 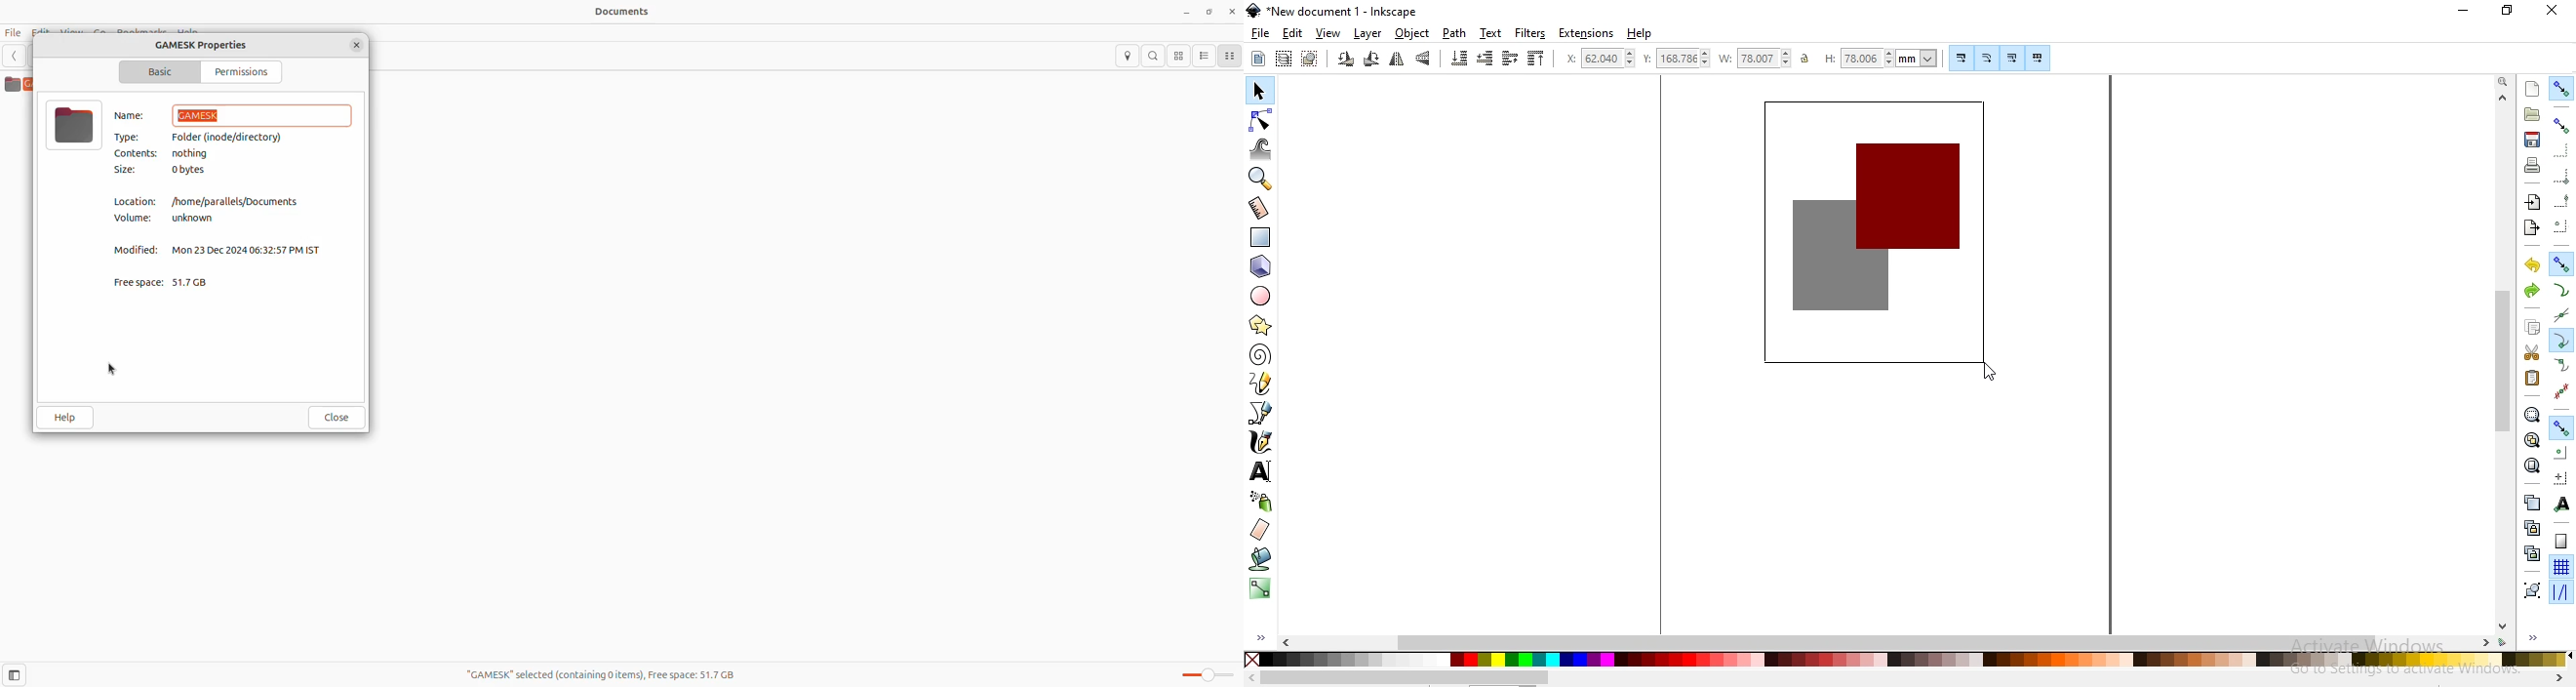 What do you see at coordinates (1889, 641) in the screenshot?
I see `scrollbar` at bounding box center [1889, 641].